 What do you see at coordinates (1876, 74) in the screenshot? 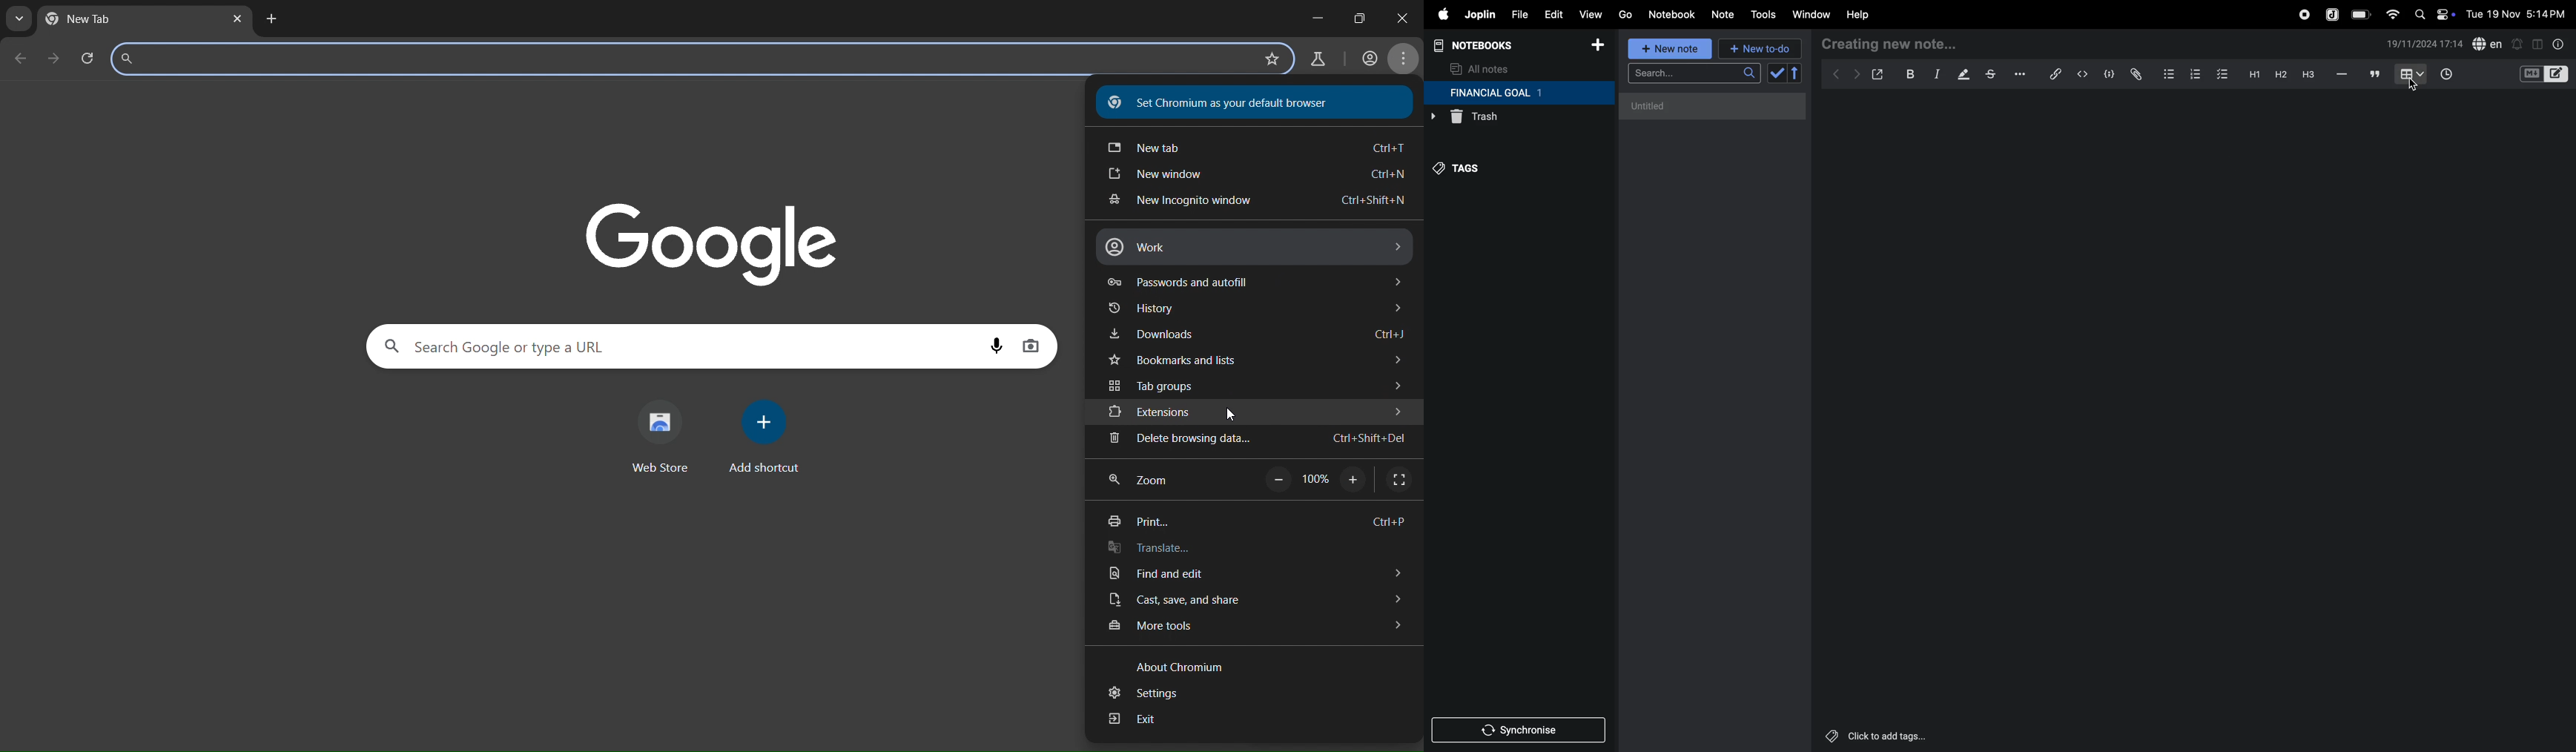
I see `open window` at bounding box center [1876, 74].